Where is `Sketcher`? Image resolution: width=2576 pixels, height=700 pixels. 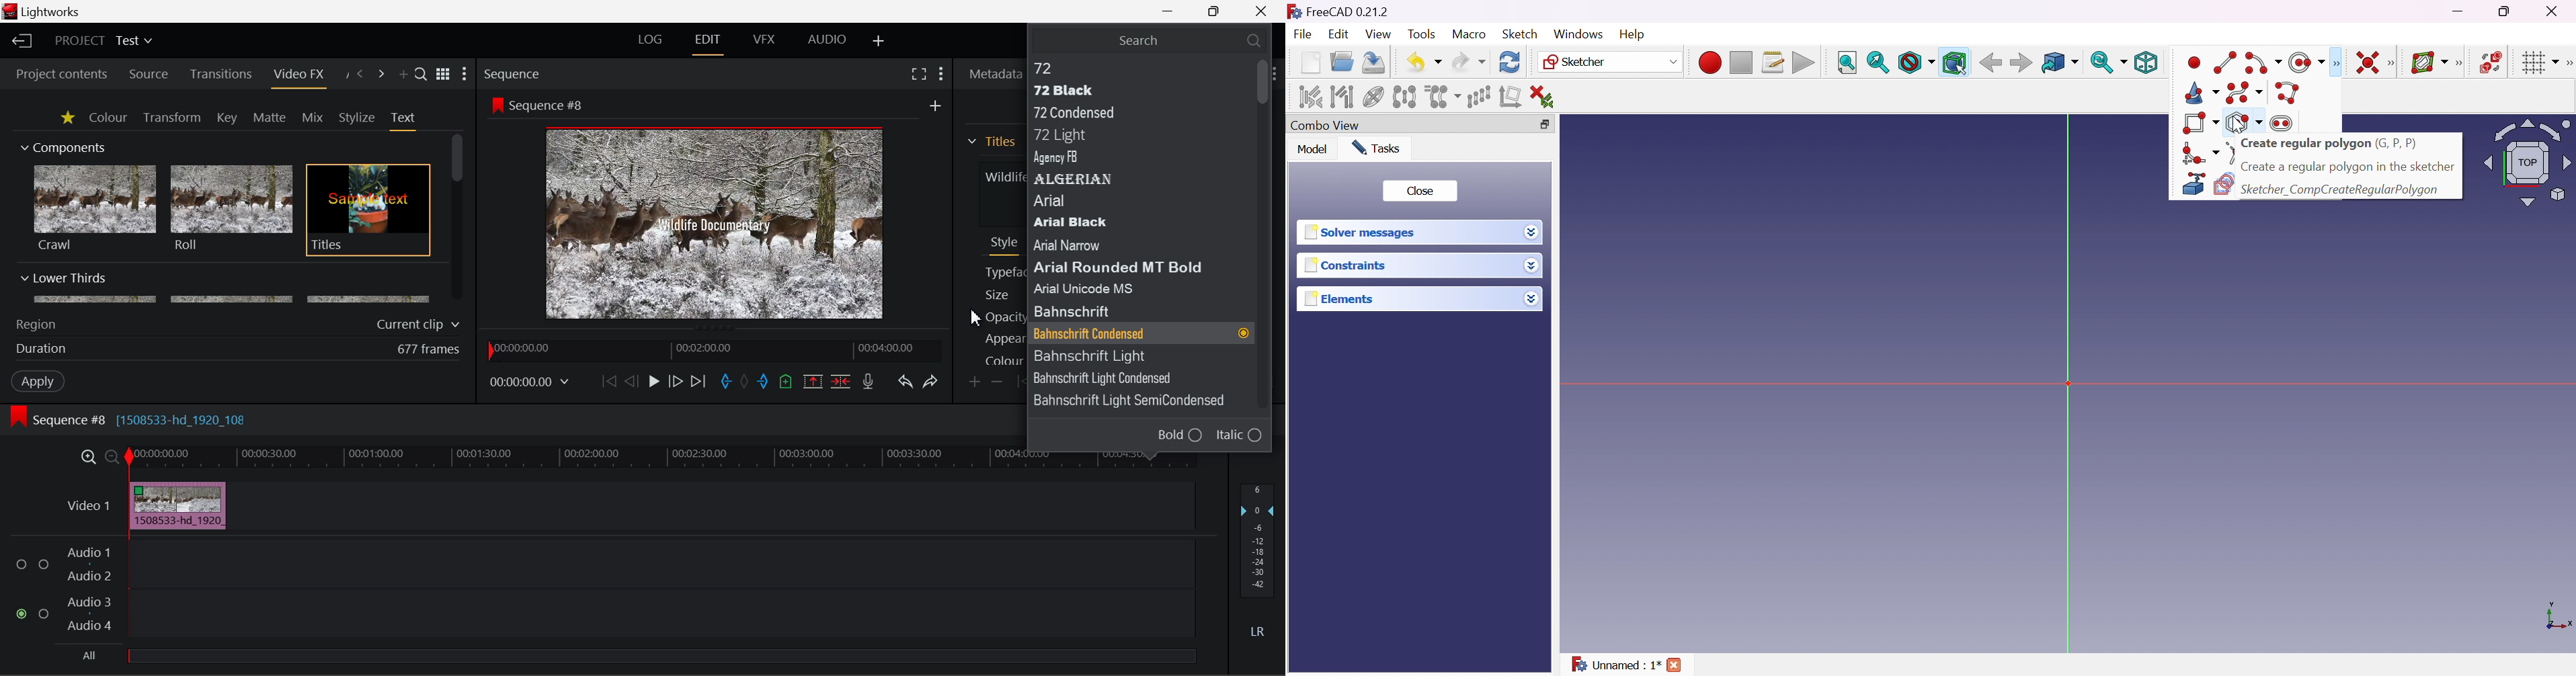 Sketcher is located at coordinates (1611, 62).